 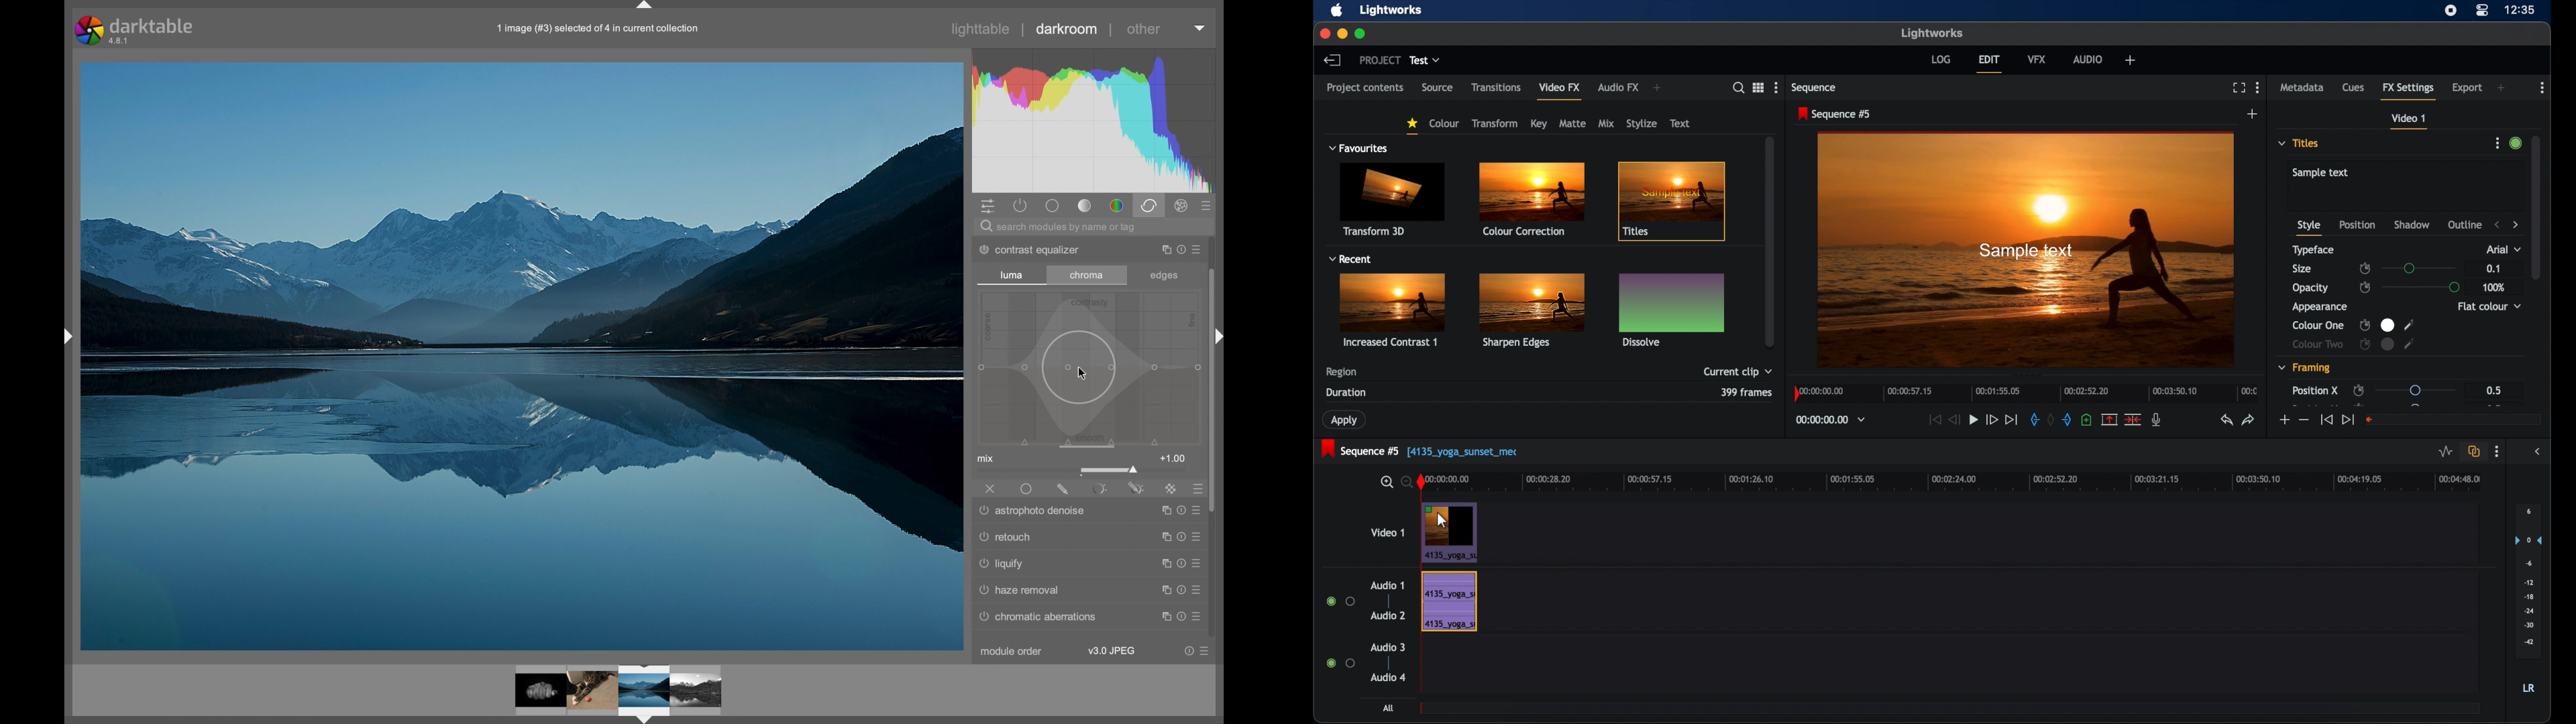 I want to click on uniformly, so click(x=1027, y=489).